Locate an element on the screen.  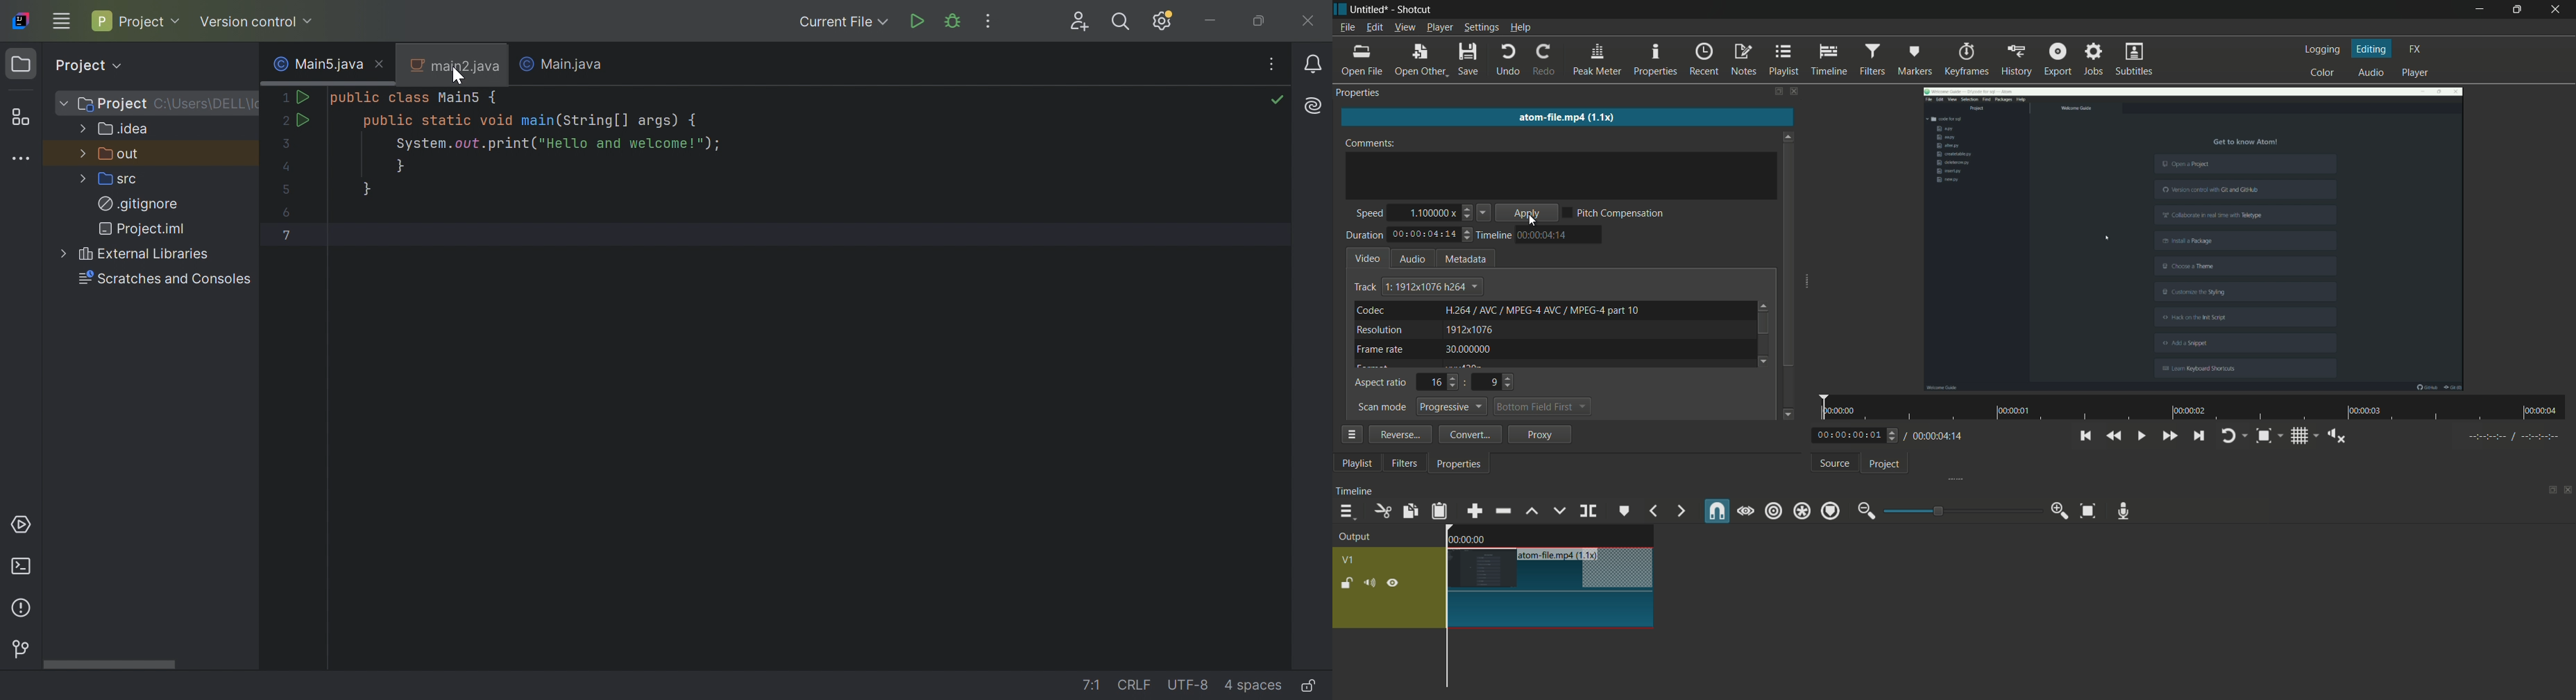
pitch compensation is located at coordinates (1621, 215).